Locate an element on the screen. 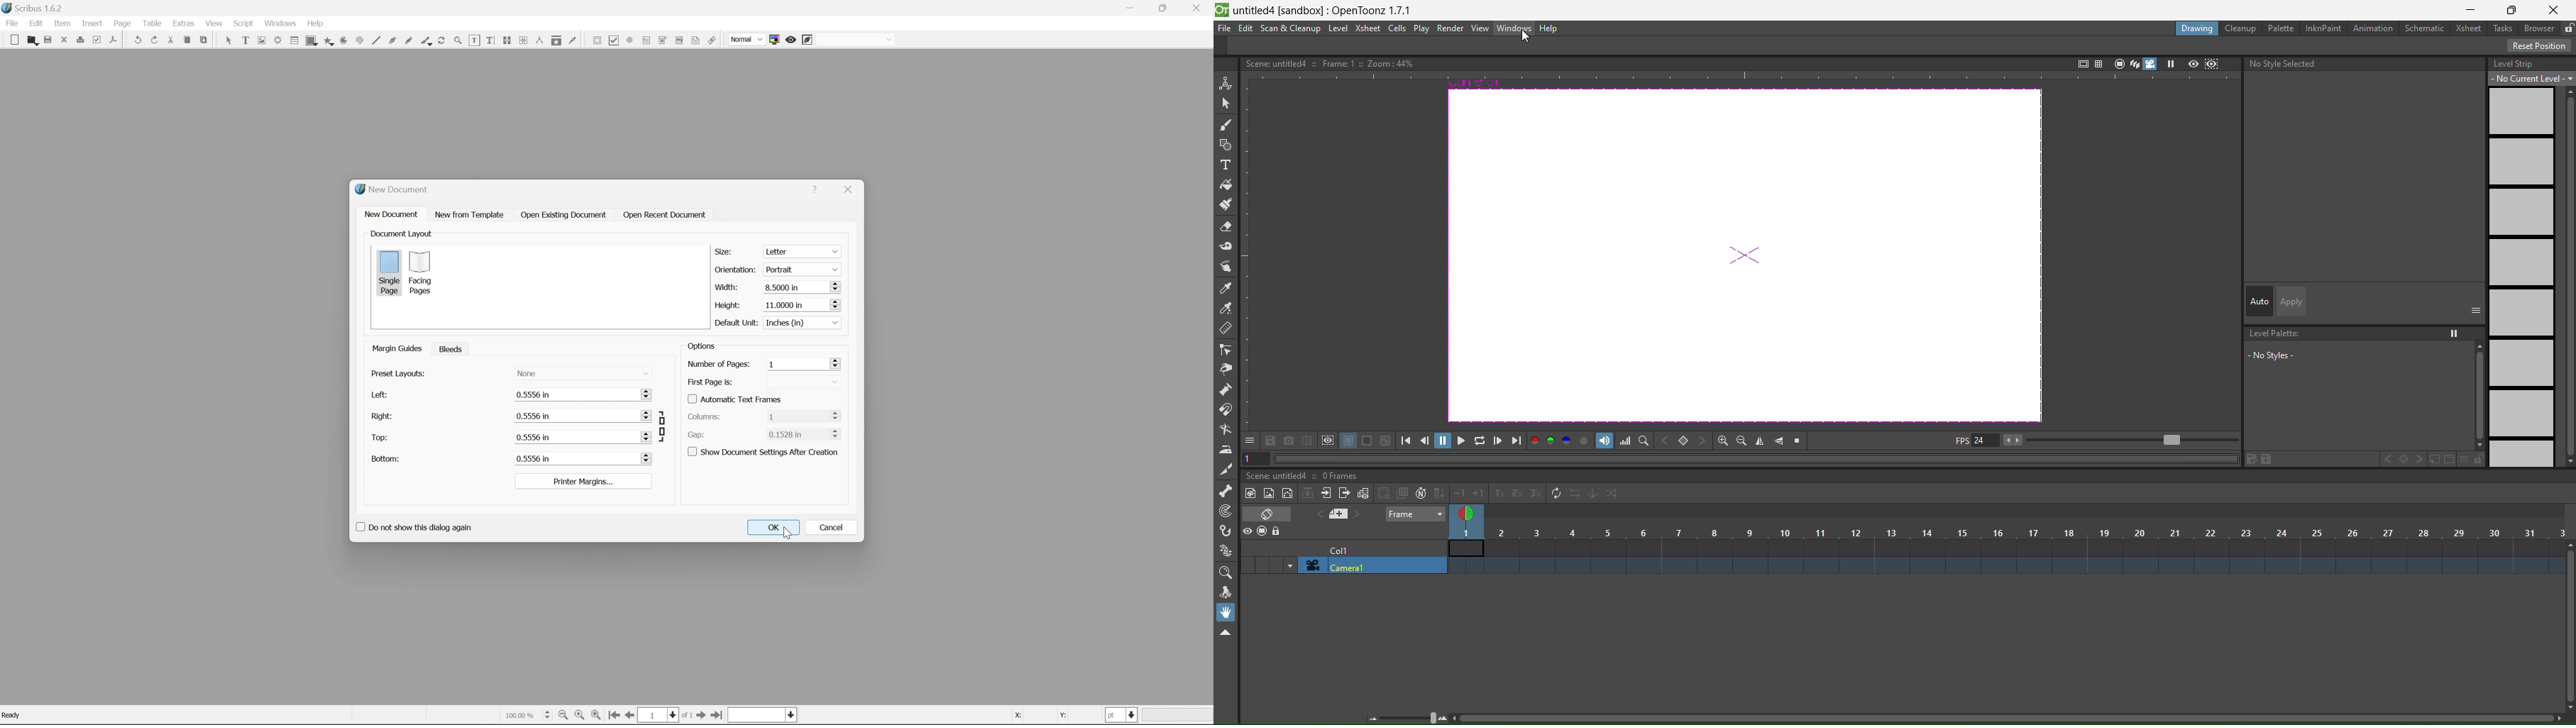 The width and height of the screenshot is (2576, 728). width: is located at coordinates (728, 287).